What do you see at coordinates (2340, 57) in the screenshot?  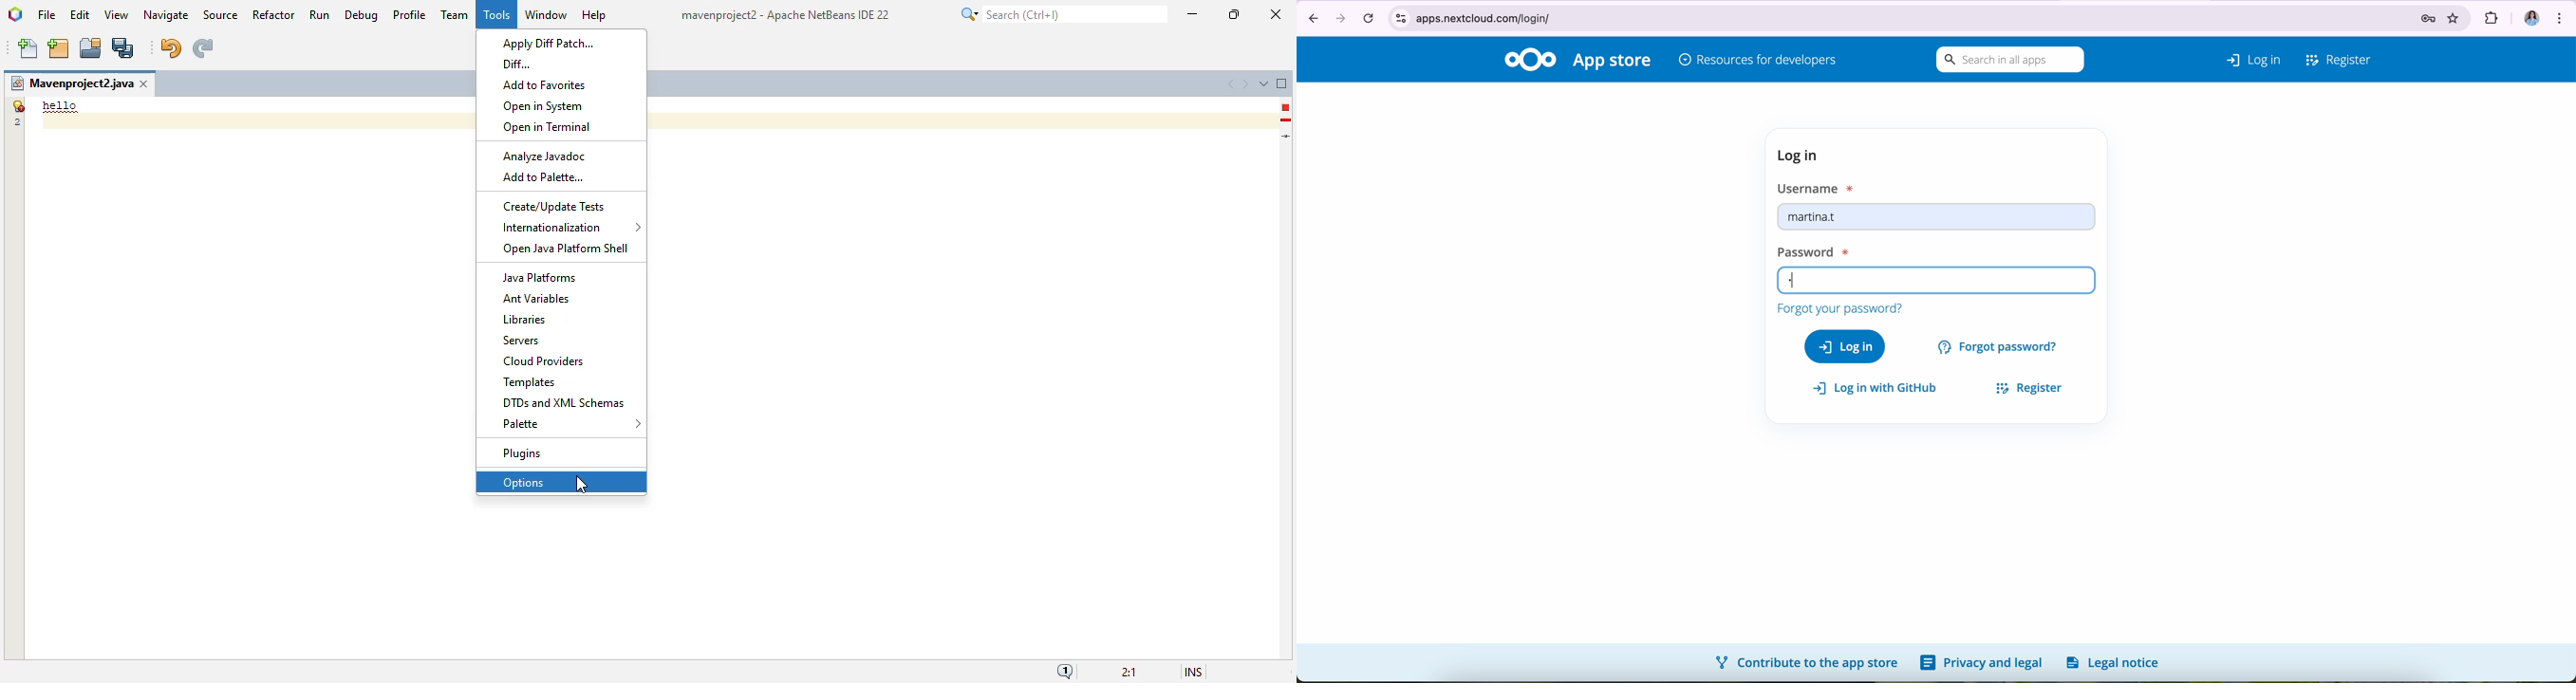 I see `register` at bounding box center [2340, 57].